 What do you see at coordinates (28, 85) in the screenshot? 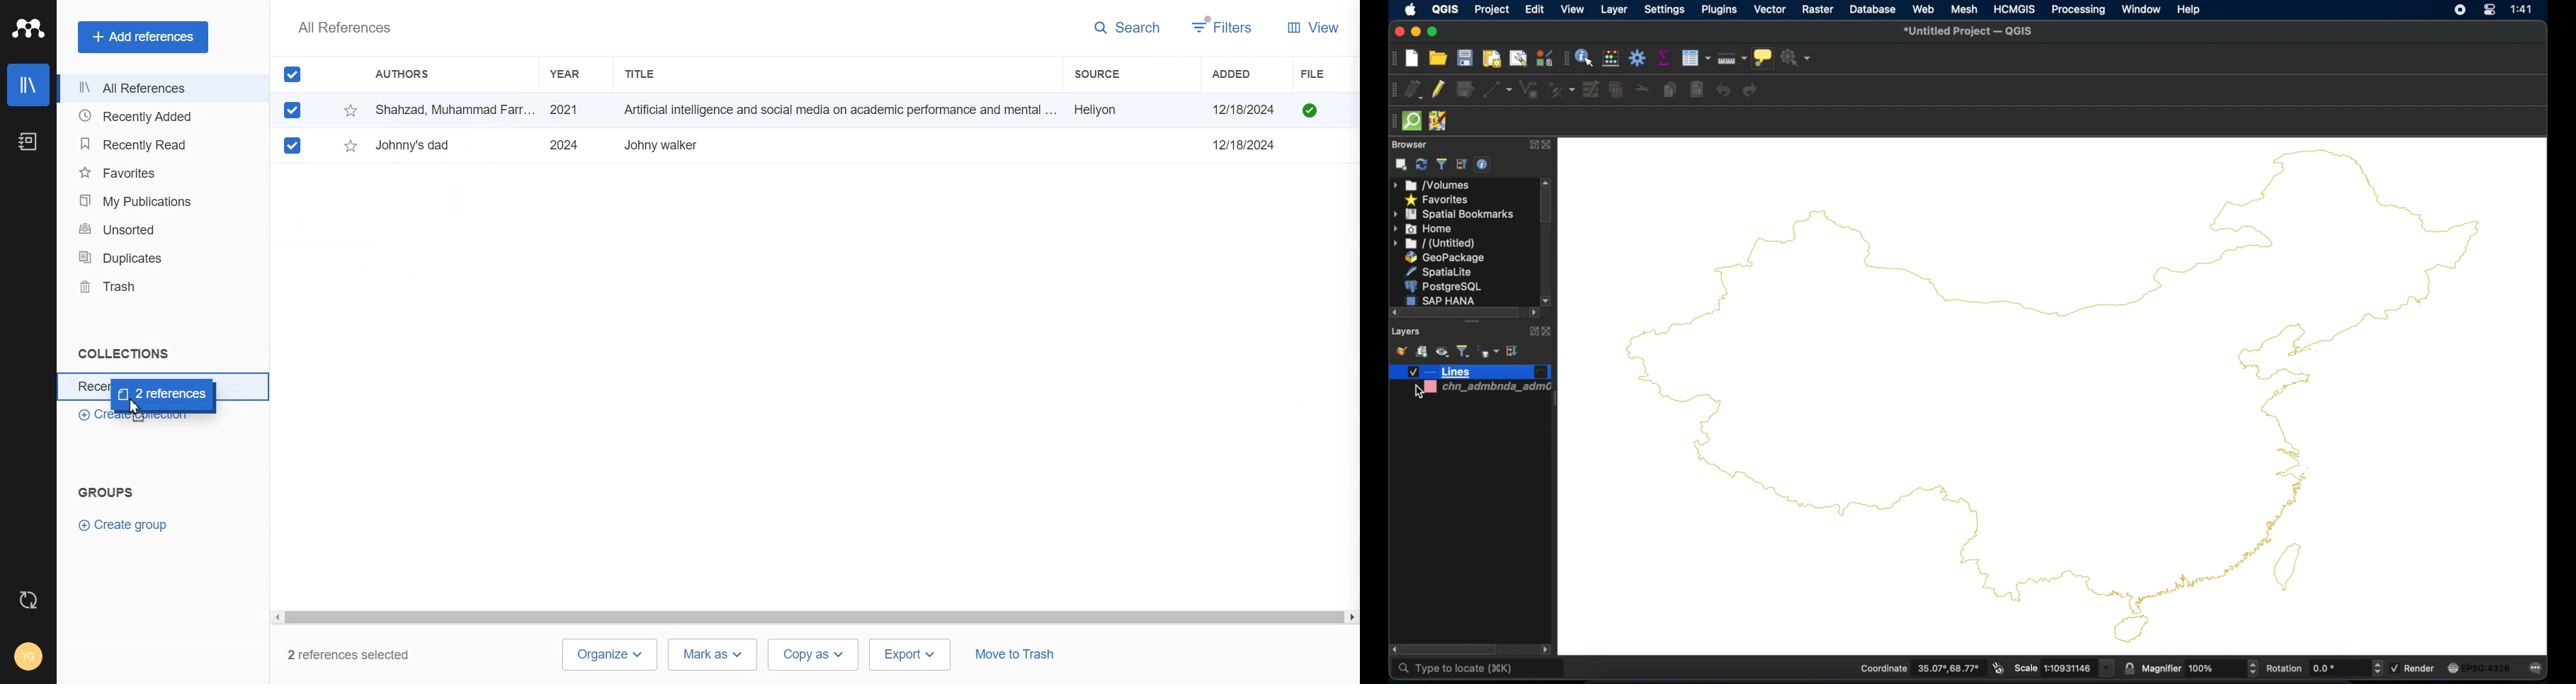
I see `Library` at bounding box center [28, 85].